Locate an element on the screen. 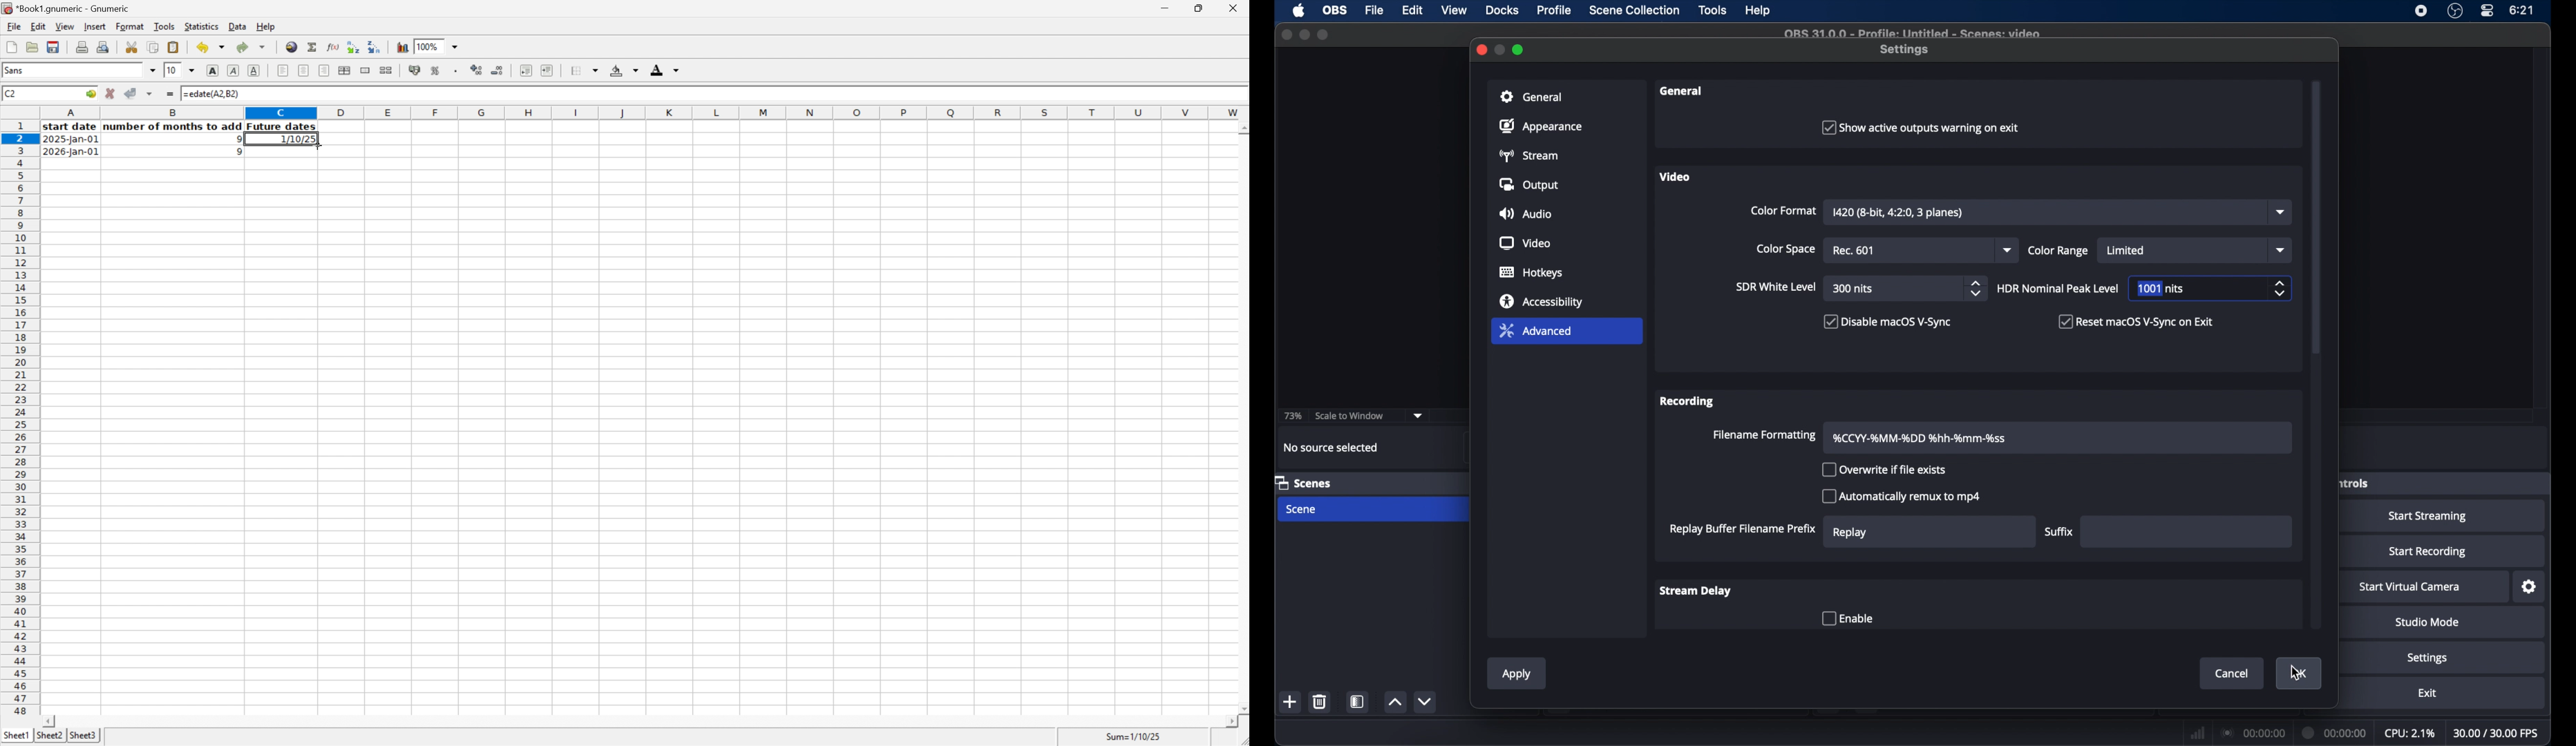 The width and height of the screenshot is (2576, 756). stepper buttons is located at coordinates (1978, 289).